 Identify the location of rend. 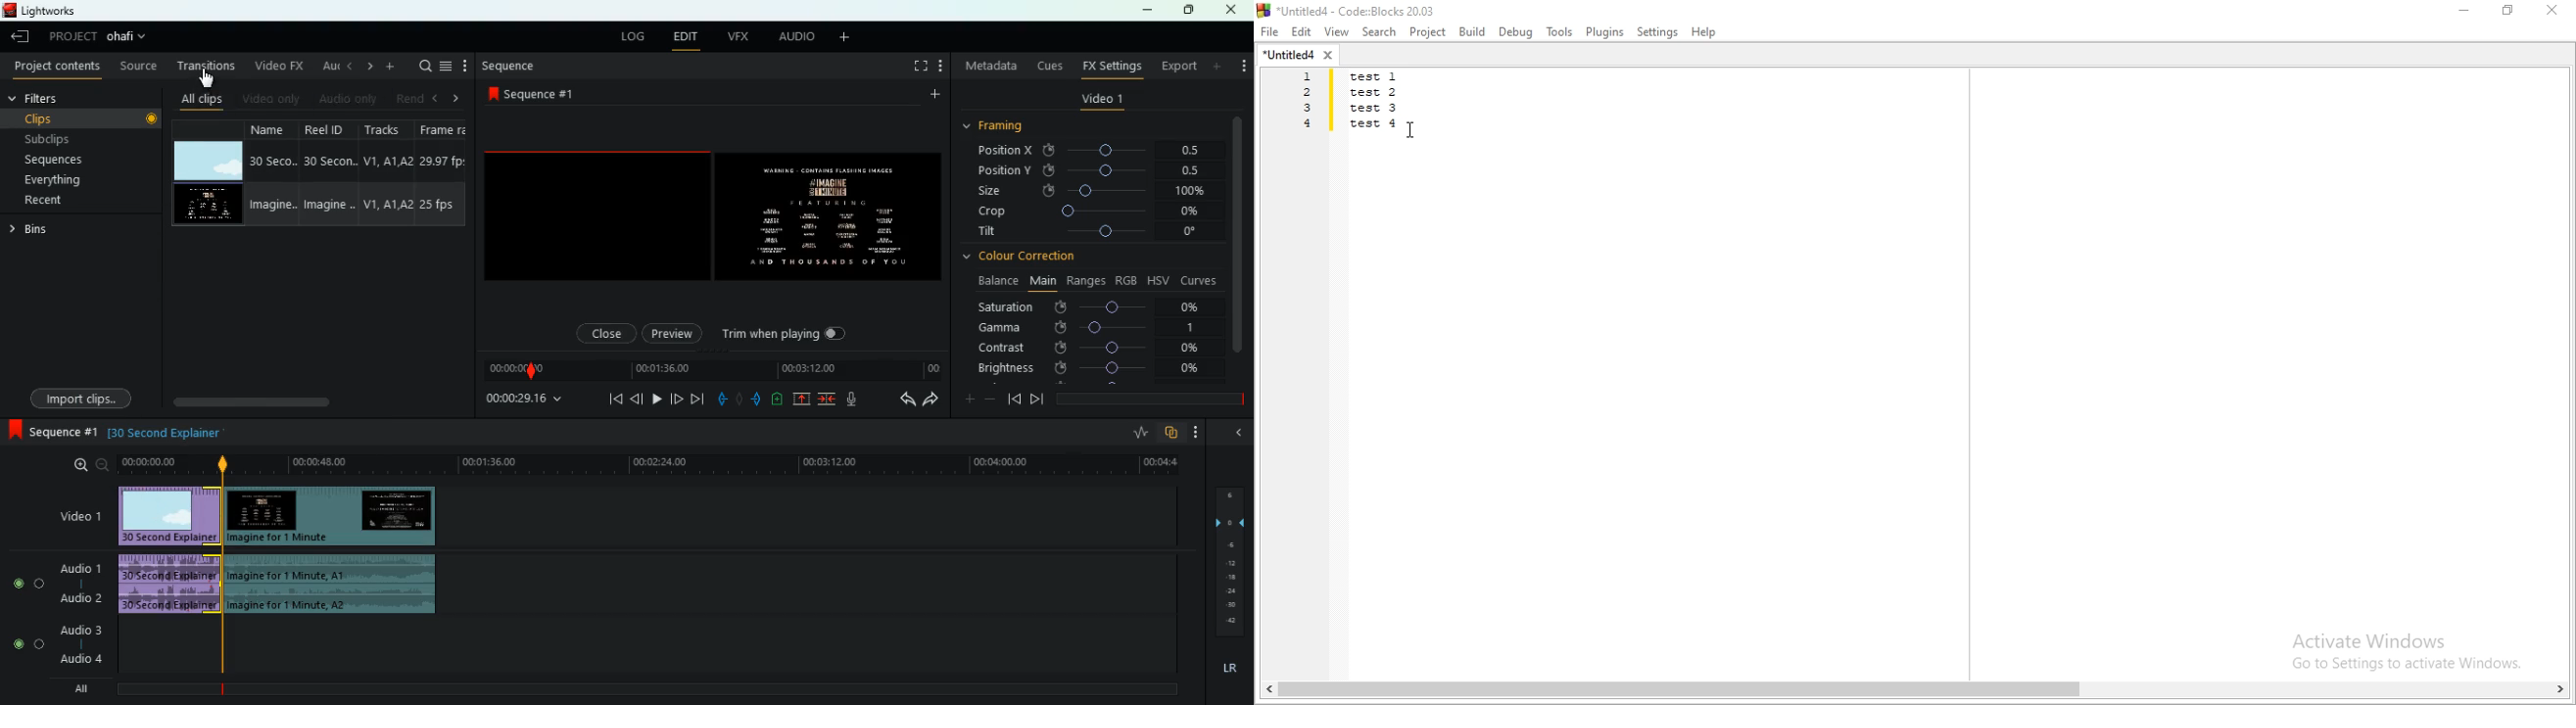
(409, 97).